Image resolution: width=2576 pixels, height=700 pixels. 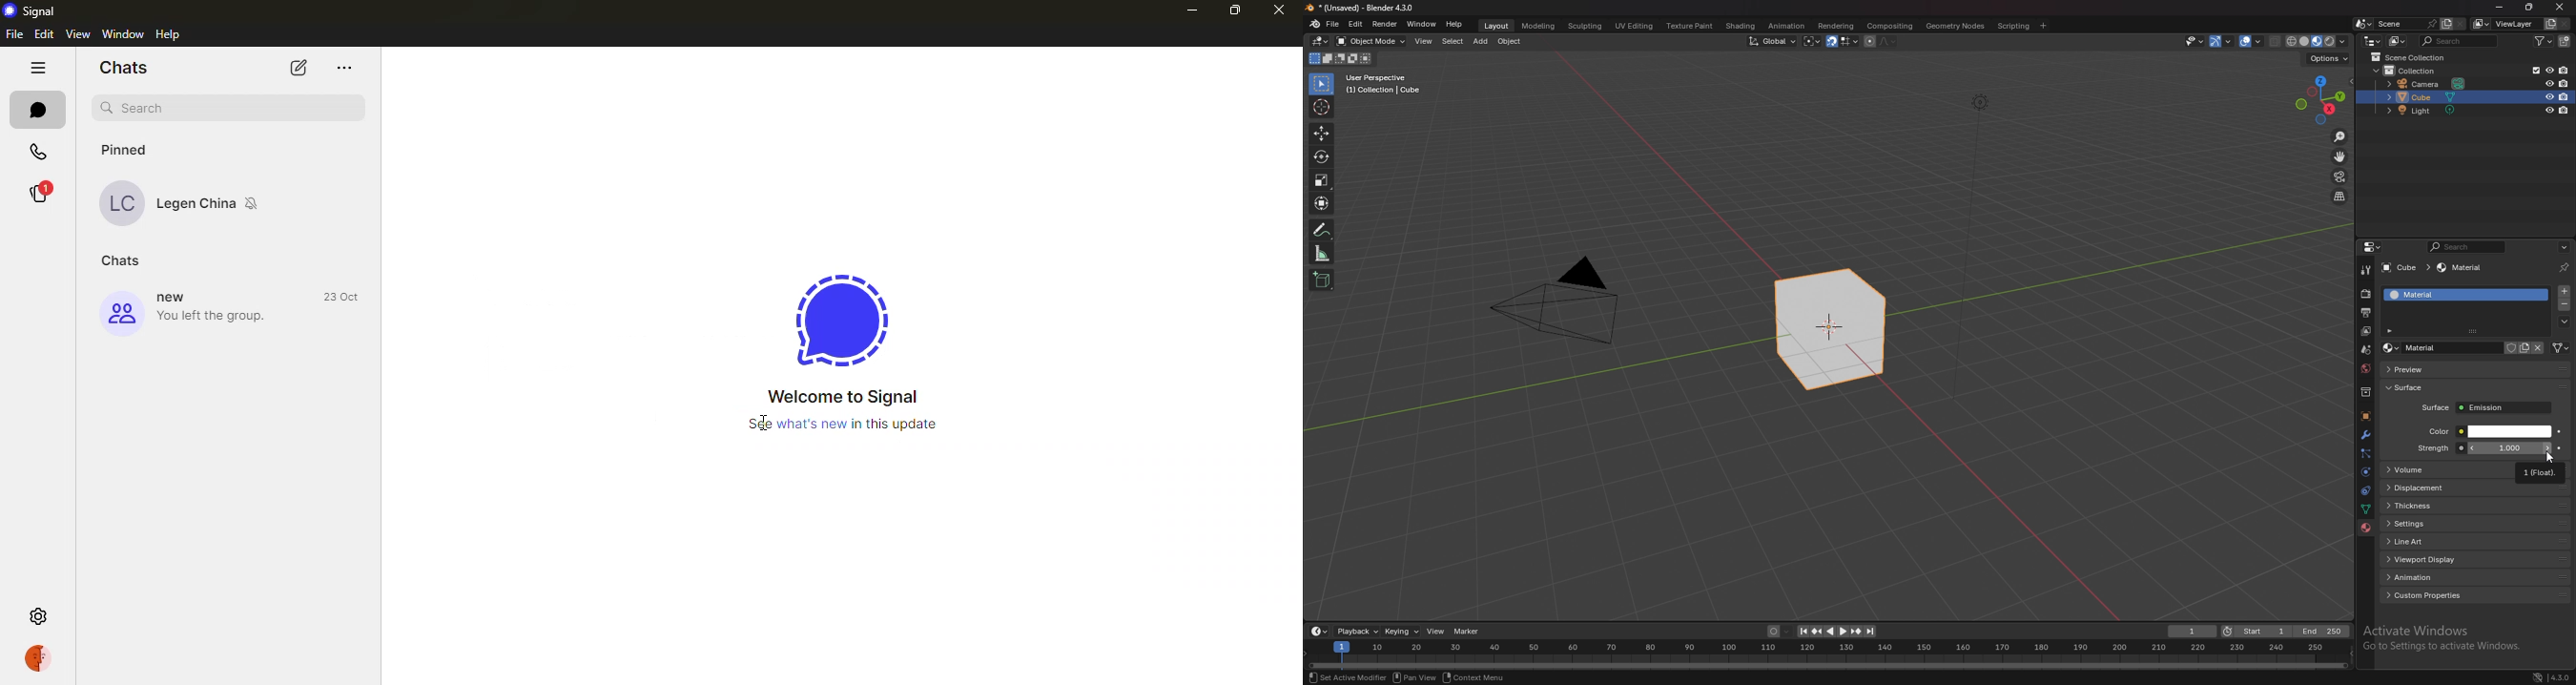 What do you see at coordinates (872, 426) in the screenshot?
I see `what's new` at bounding box center [872, 426].